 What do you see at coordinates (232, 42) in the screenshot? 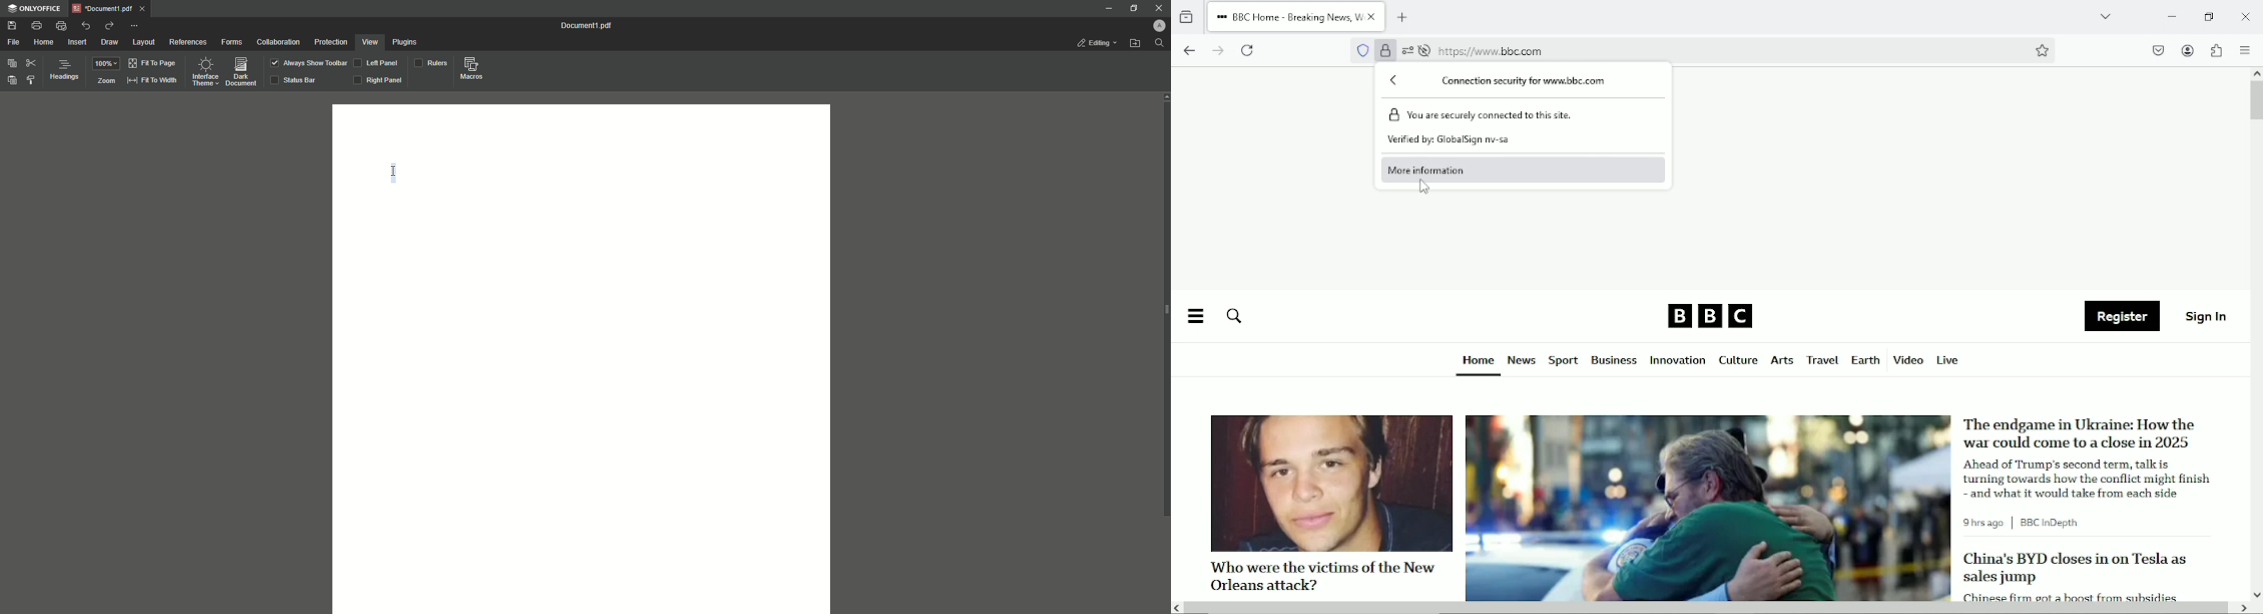
I see `Forms` at bounding box center [232, 42].